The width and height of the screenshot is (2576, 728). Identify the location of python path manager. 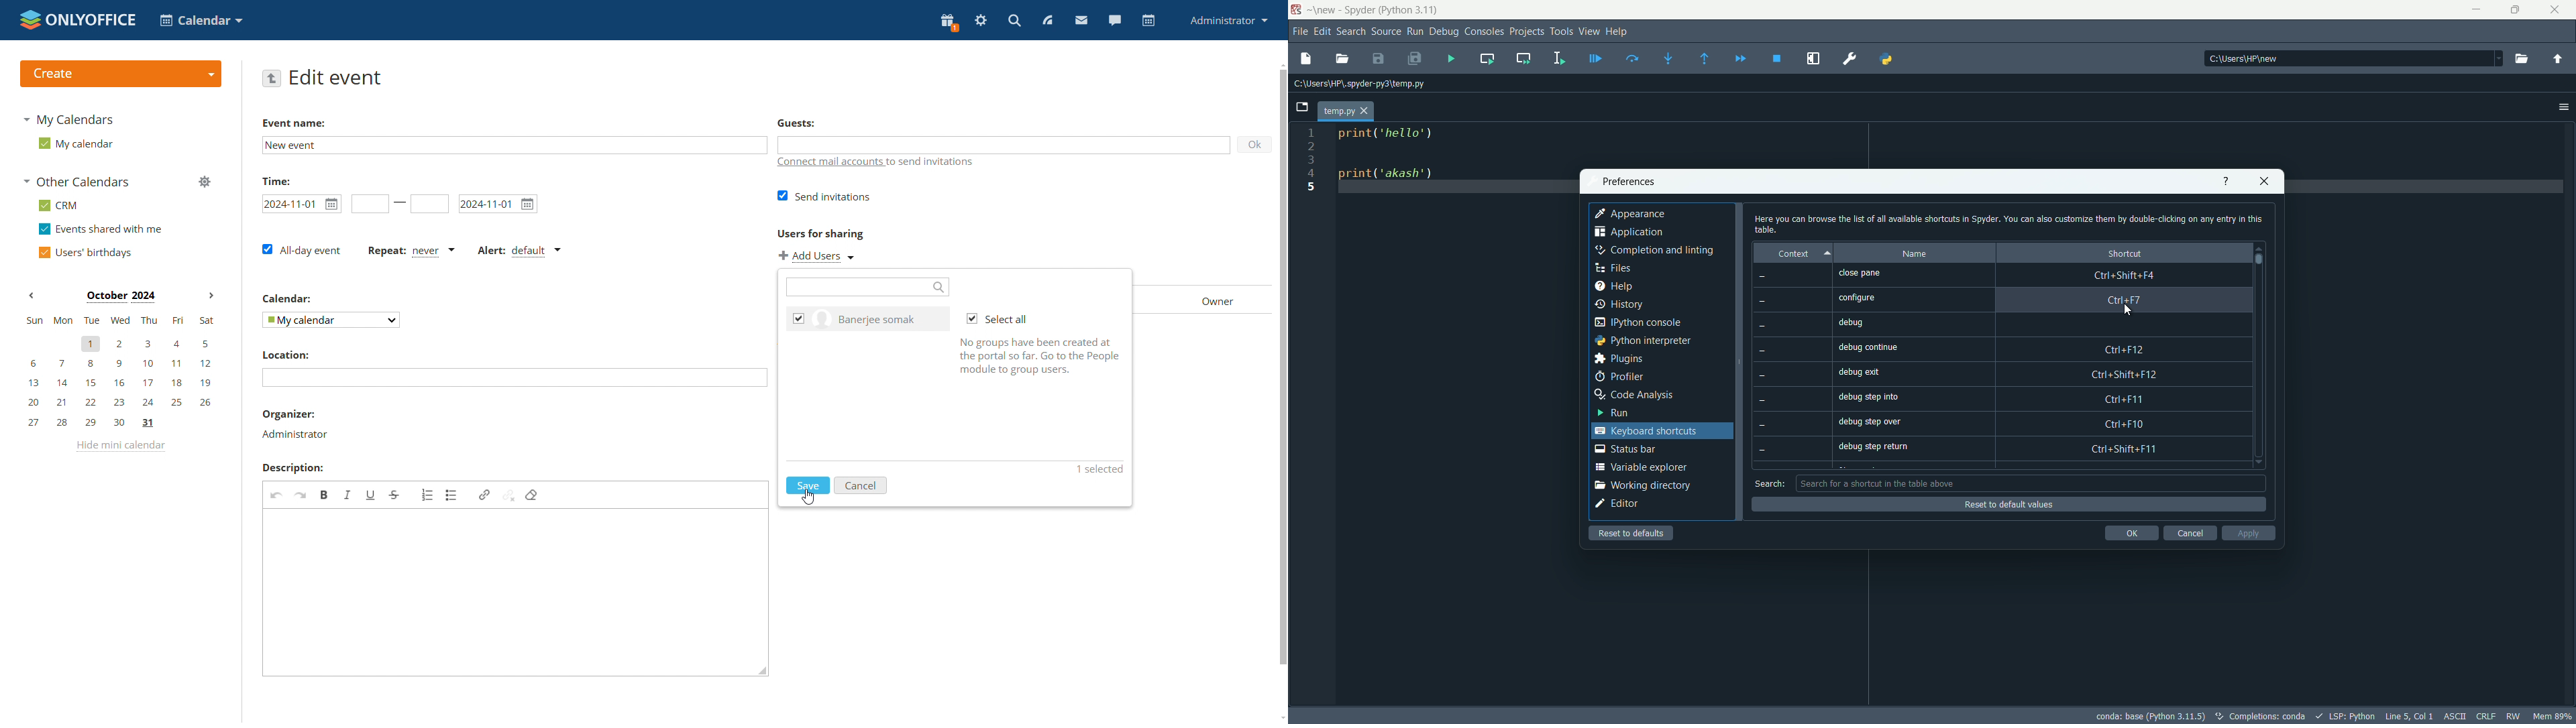
(1887, 58).